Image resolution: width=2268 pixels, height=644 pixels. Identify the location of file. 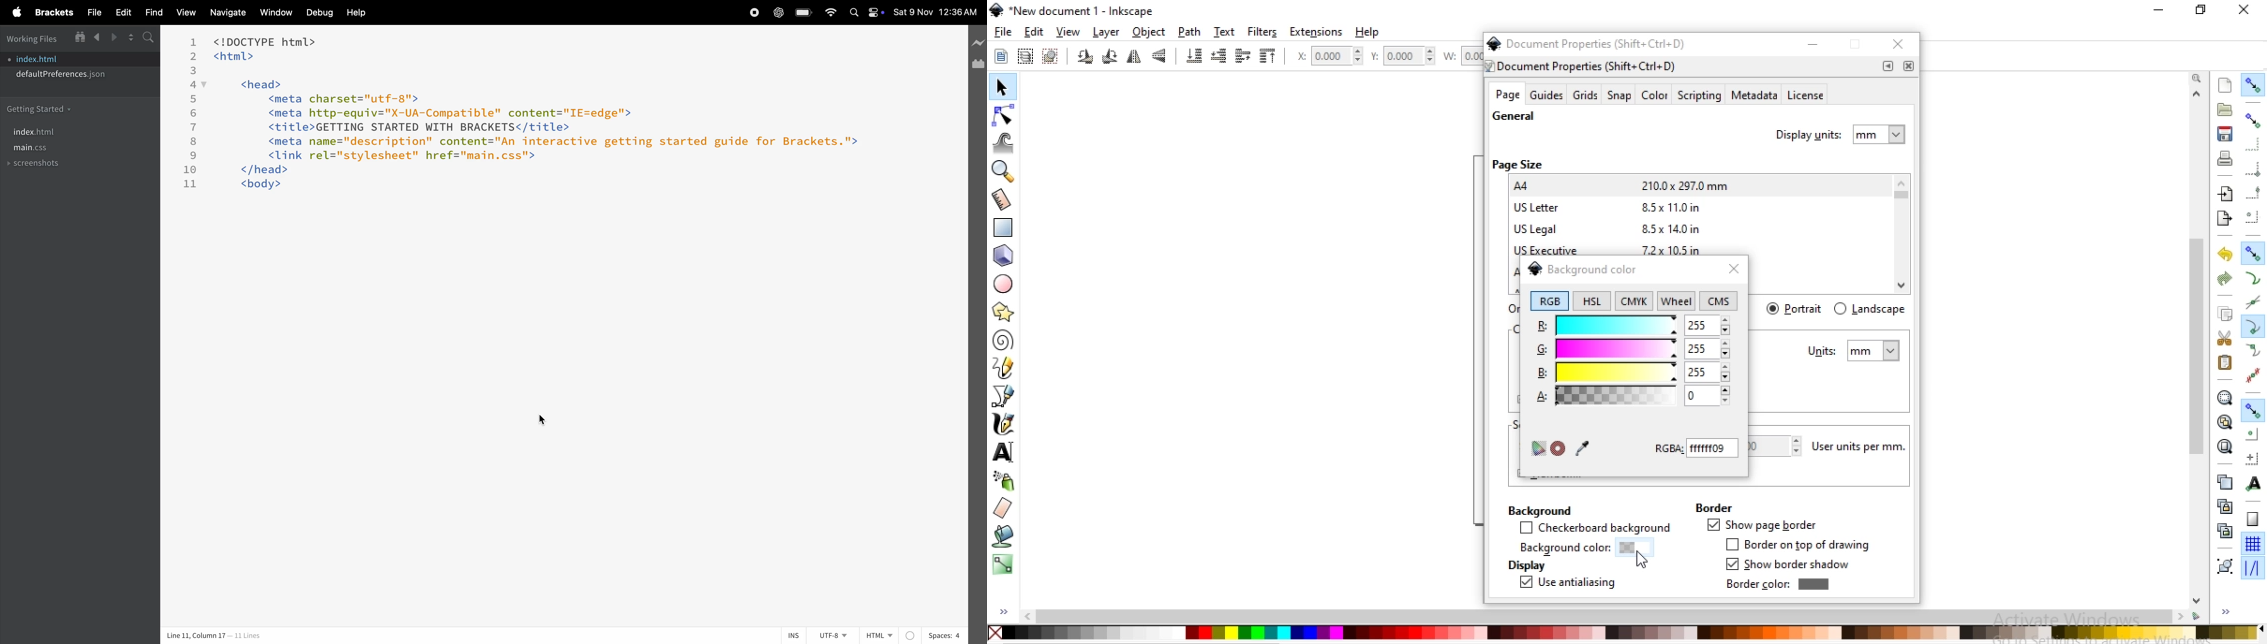
(1003, 32).